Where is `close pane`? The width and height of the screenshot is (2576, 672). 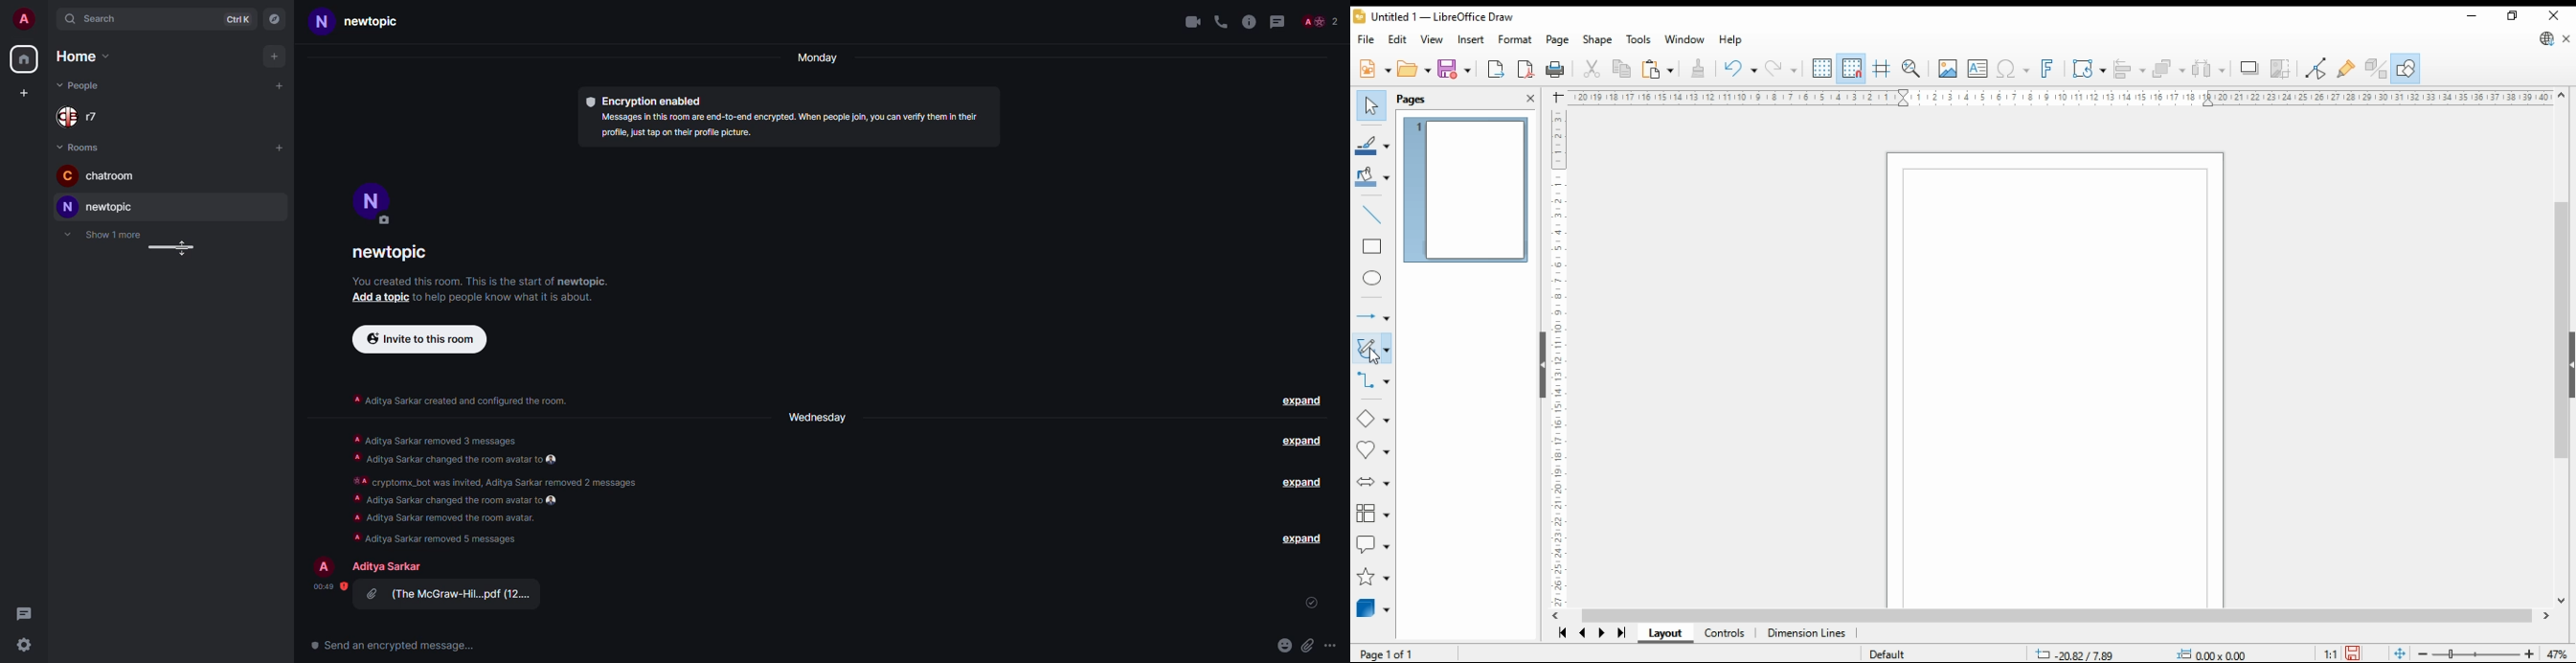
close pane is located at coordinates (1532, 97).